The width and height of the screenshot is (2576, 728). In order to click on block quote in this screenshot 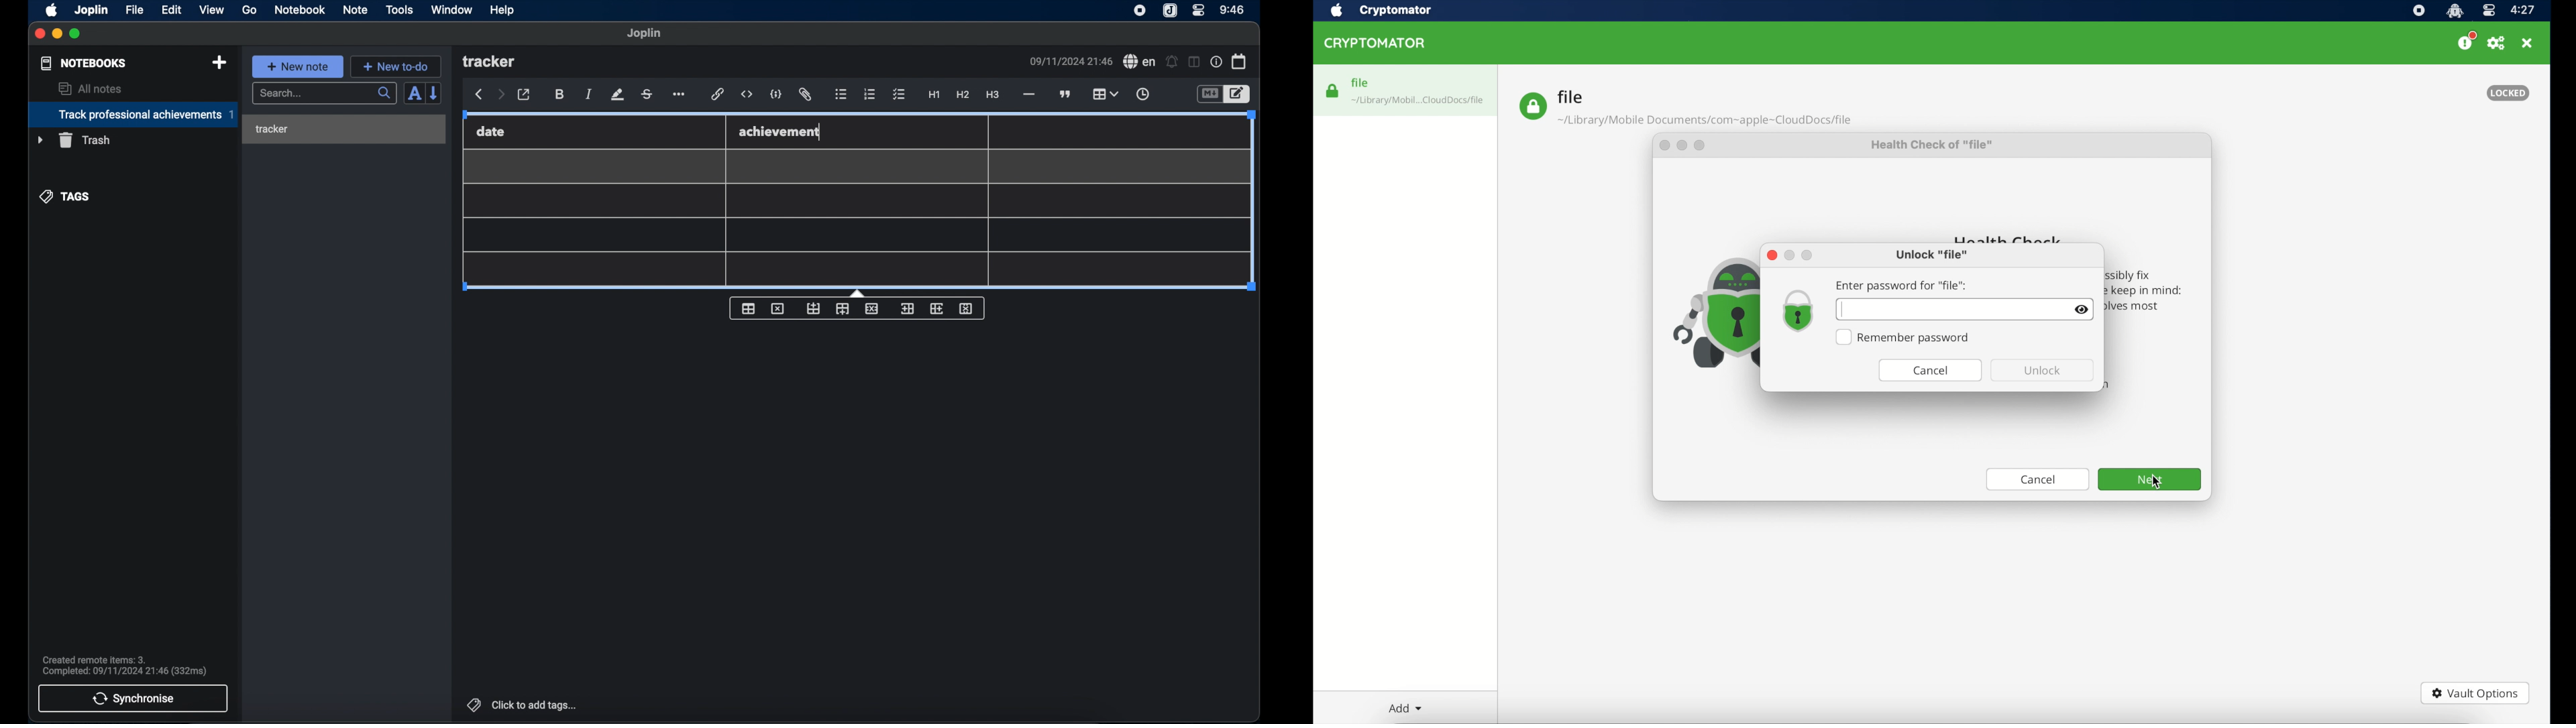, I will do `click(1066, 94)`.